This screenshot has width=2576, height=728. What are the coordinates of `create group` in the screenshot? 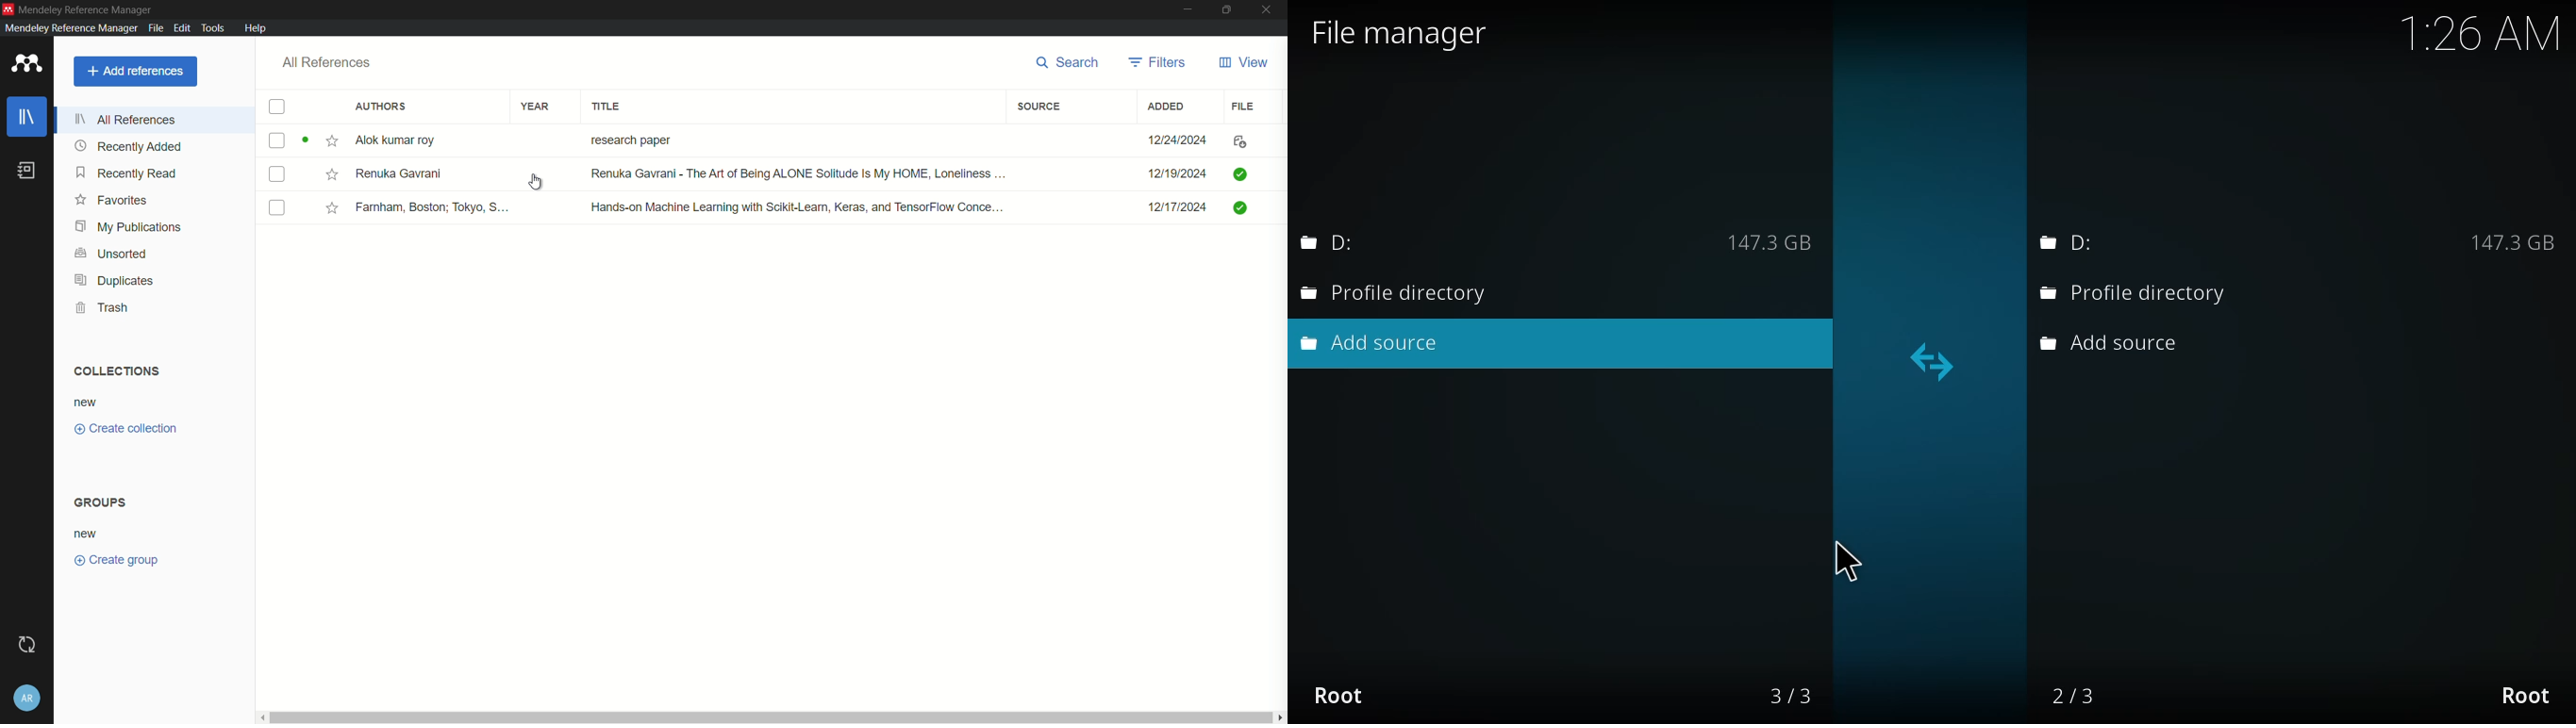 It's located at (117, 560).